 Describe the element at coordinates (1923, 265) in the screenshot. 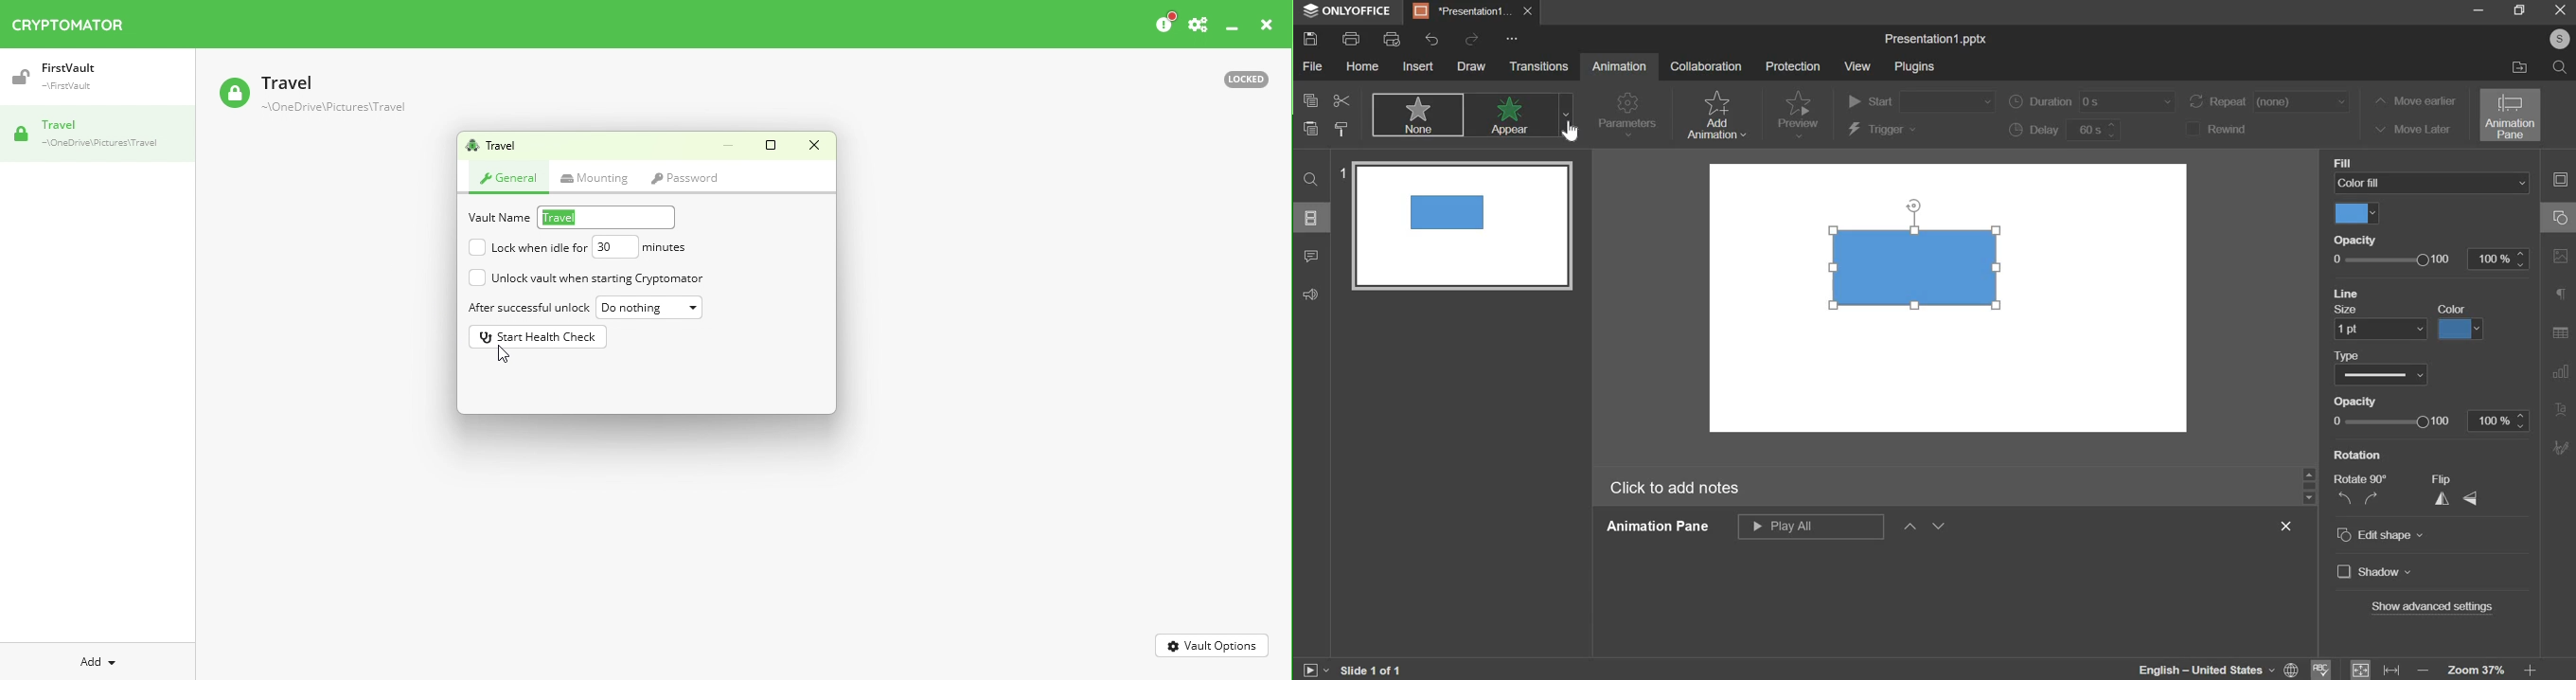

I see `Shape` at that location.